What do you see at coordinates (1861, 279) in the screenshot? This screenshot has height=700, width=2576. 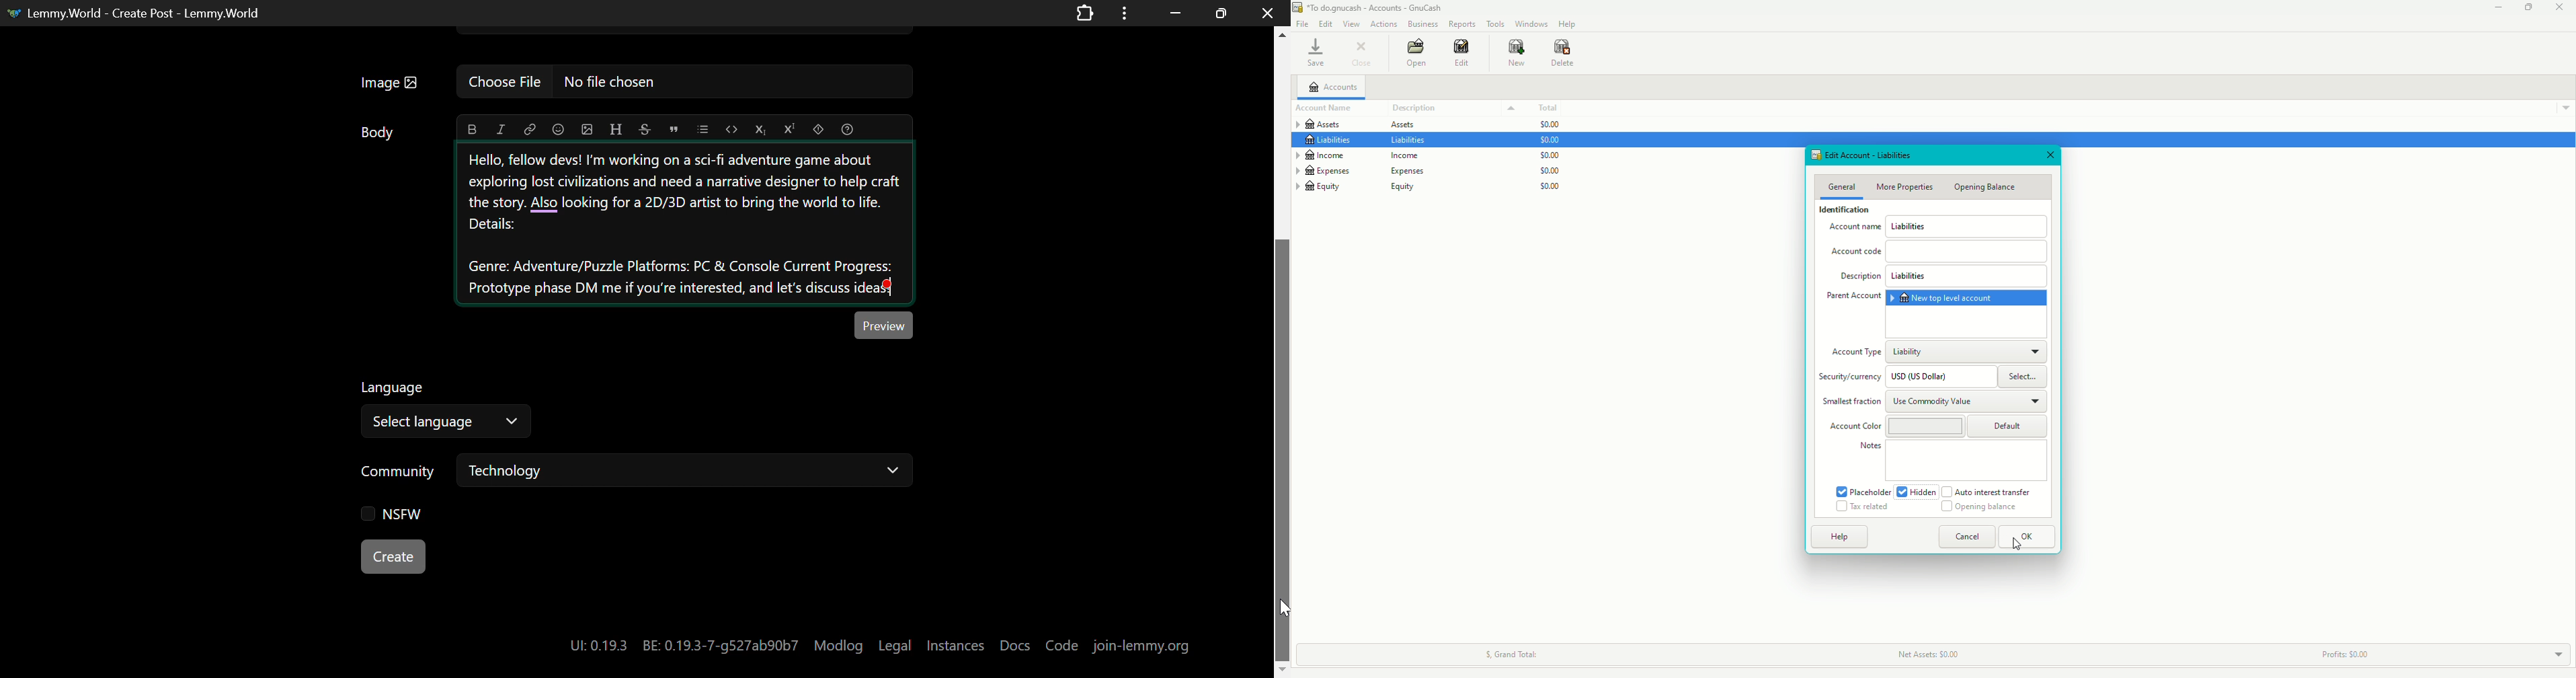 I see `Description` at bounding box center [1861, 279].